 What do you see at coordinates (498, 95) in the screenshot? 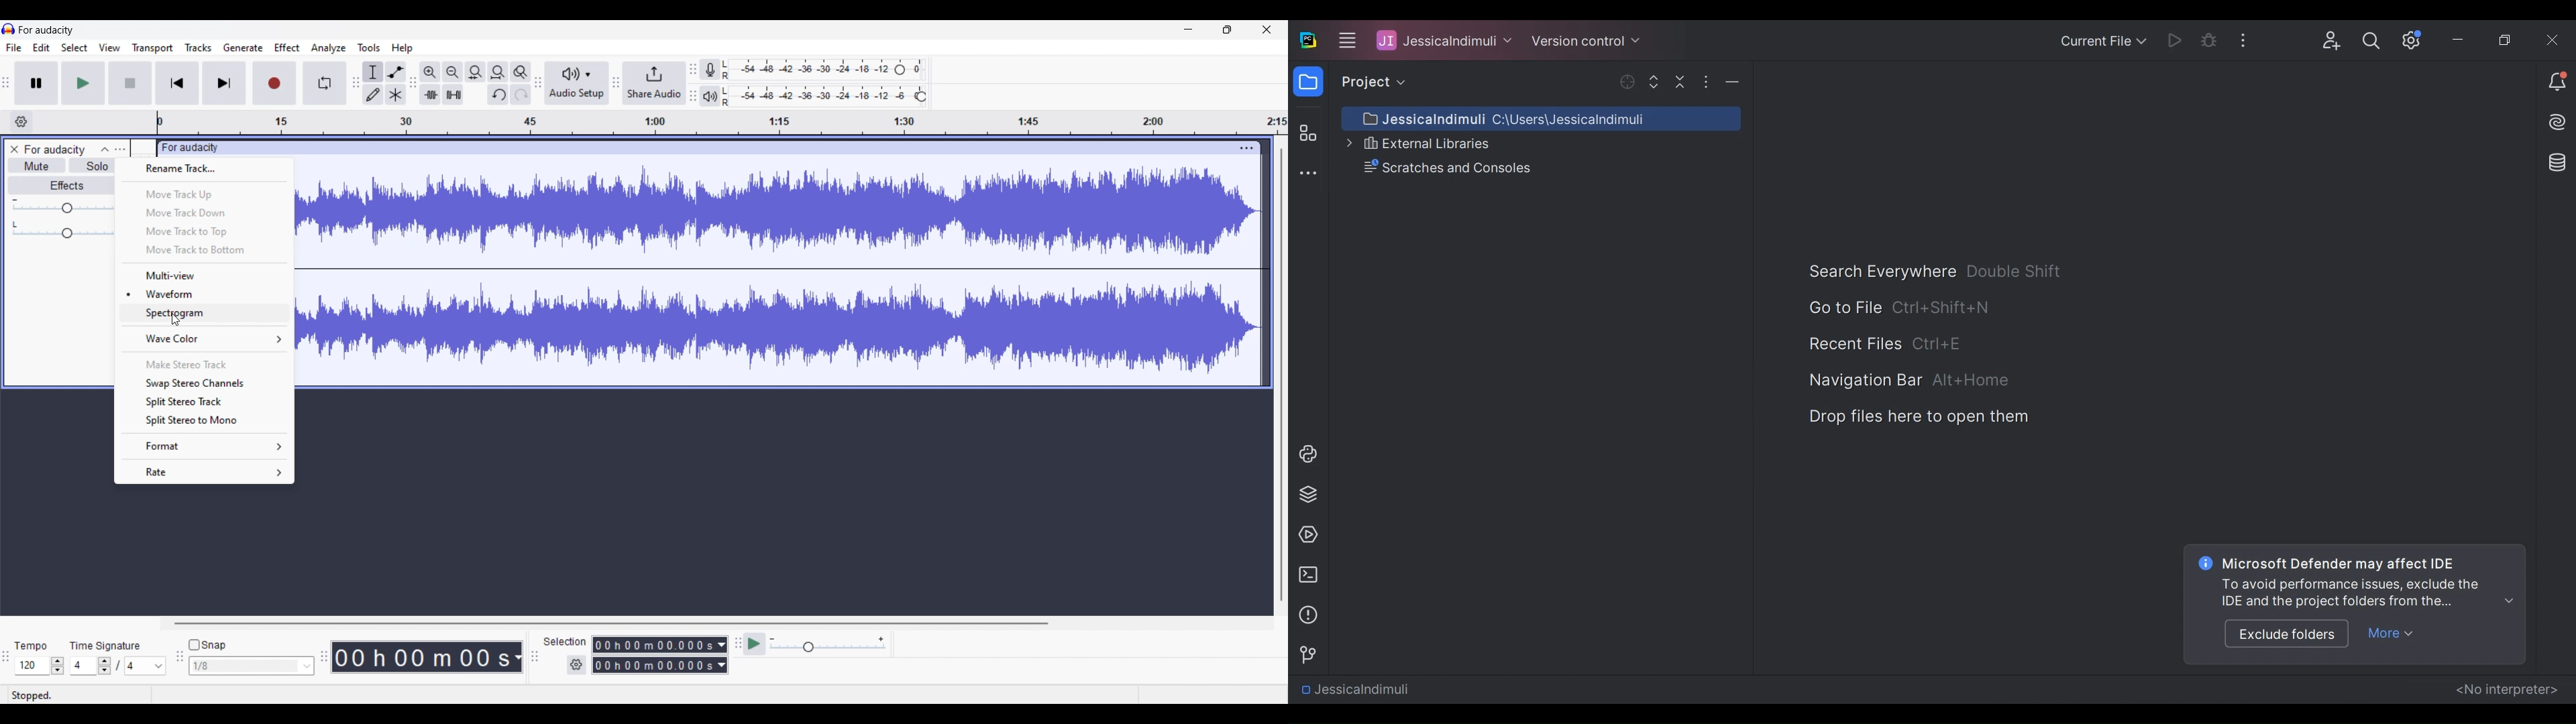
I see `Undo` at bounding box center [498, 95].